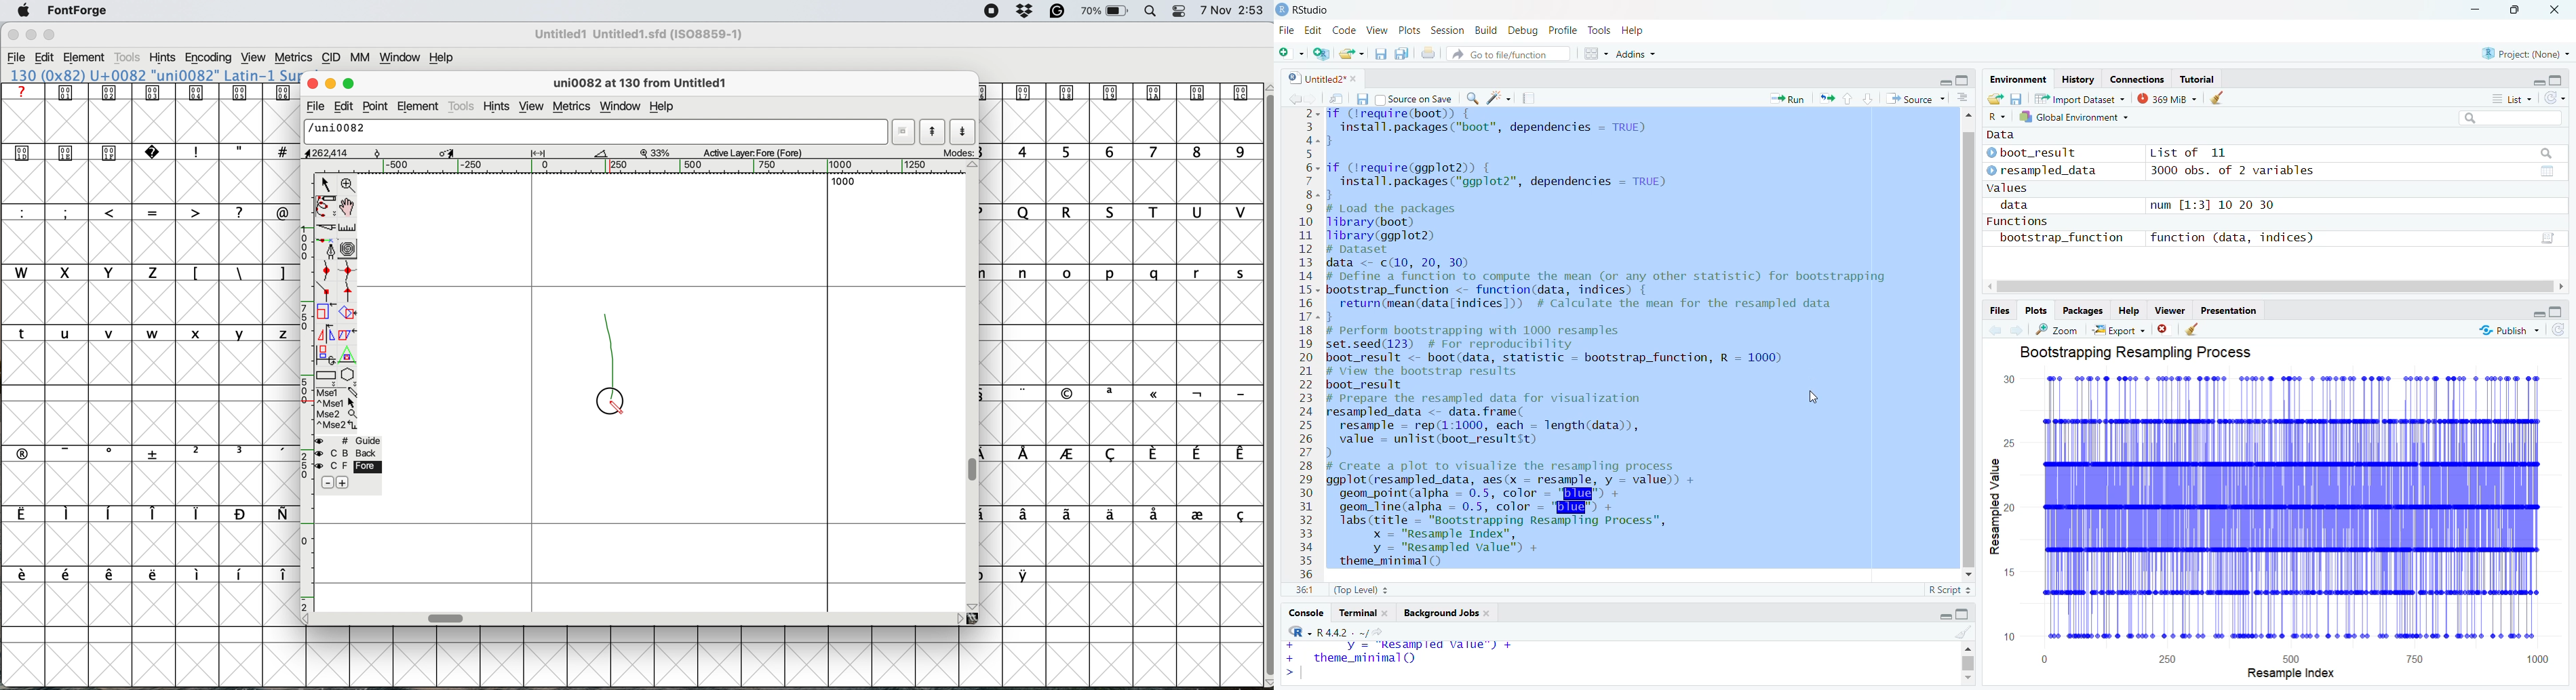  Describe the element at coordinates (154, 75) in the screenshot. I see `130 (0x82) U+0082 "uni0082" Latin-1 Su` at that location.